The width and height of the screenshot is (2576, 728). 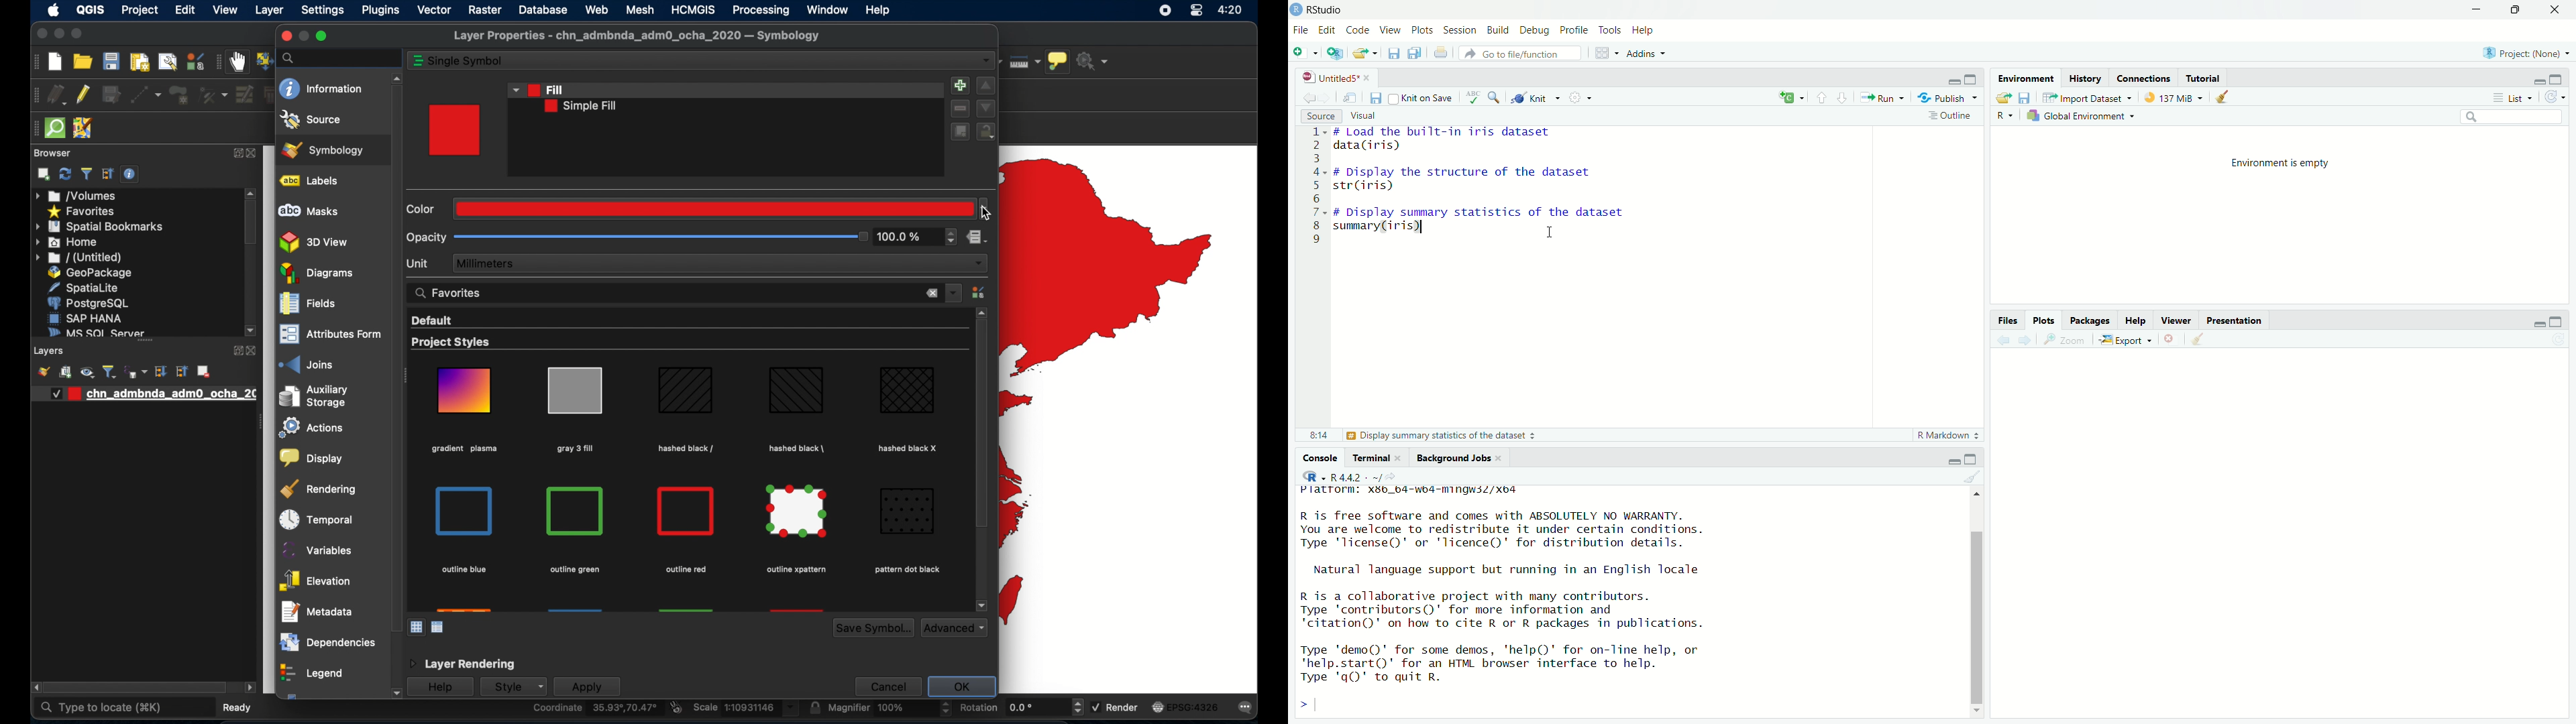 What do you see at coordinates (2084, 78) in the screenshot?
I see `History` at bounding box center [2084, 78].